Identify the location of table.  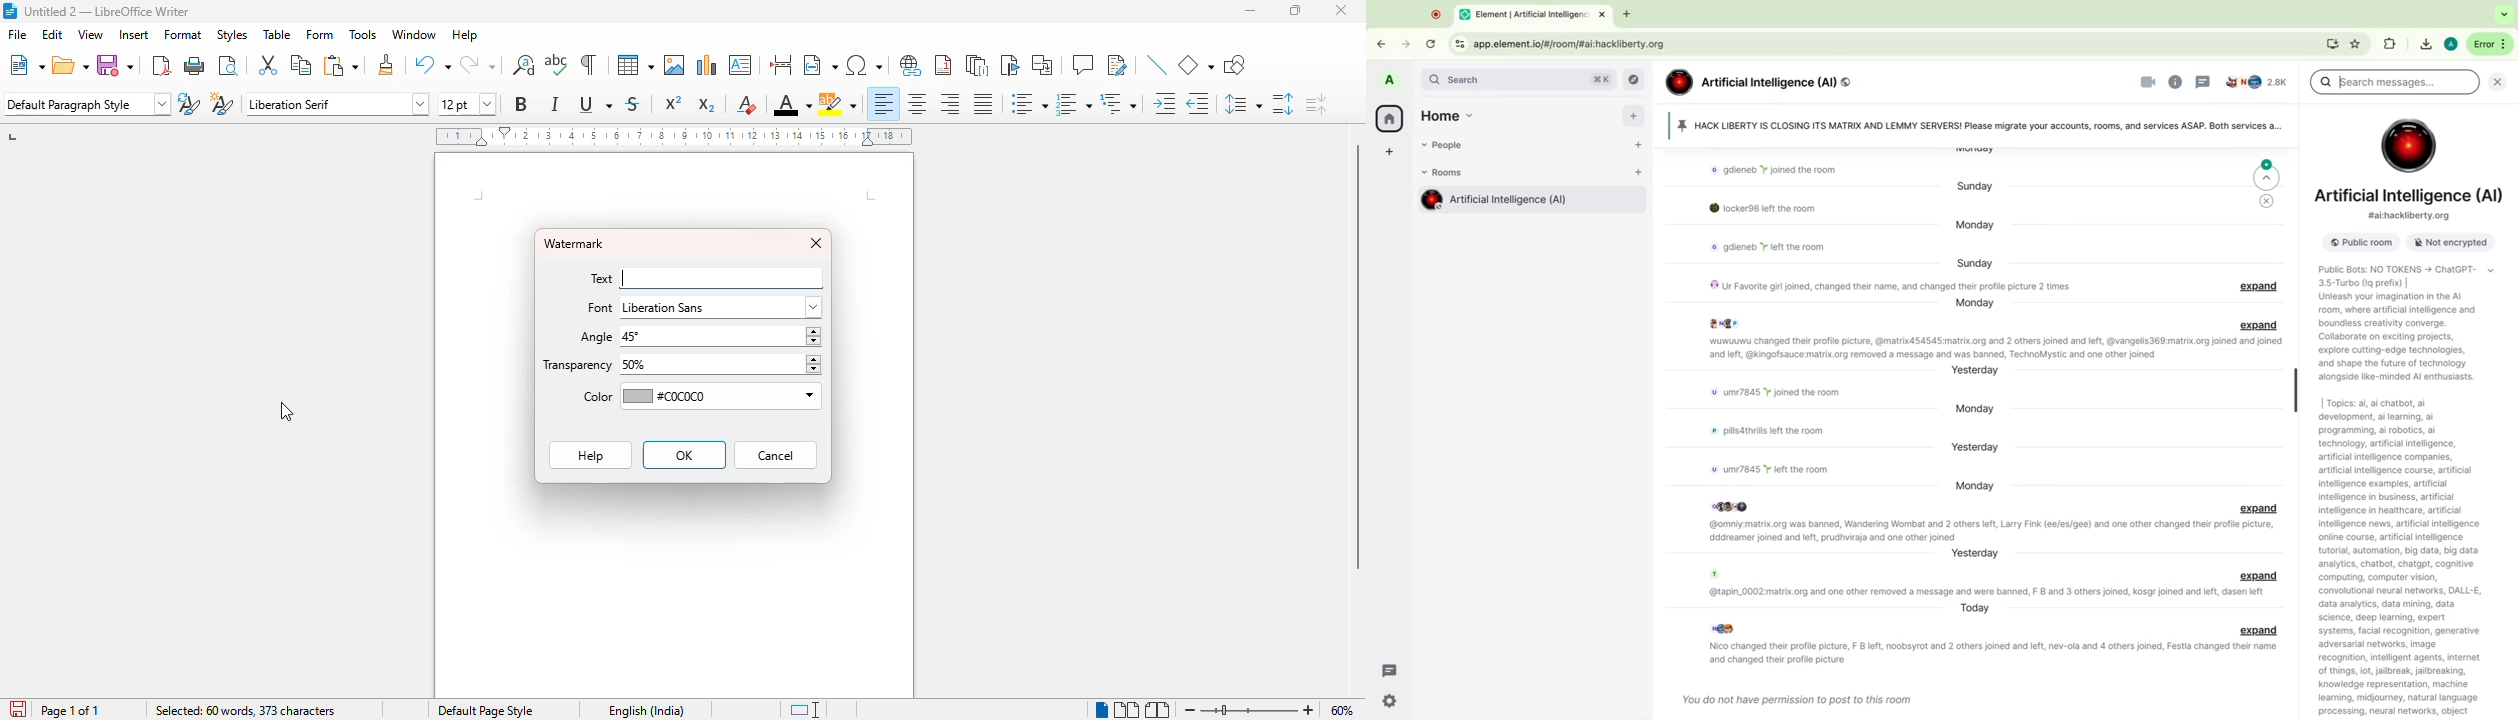
(635, 64).